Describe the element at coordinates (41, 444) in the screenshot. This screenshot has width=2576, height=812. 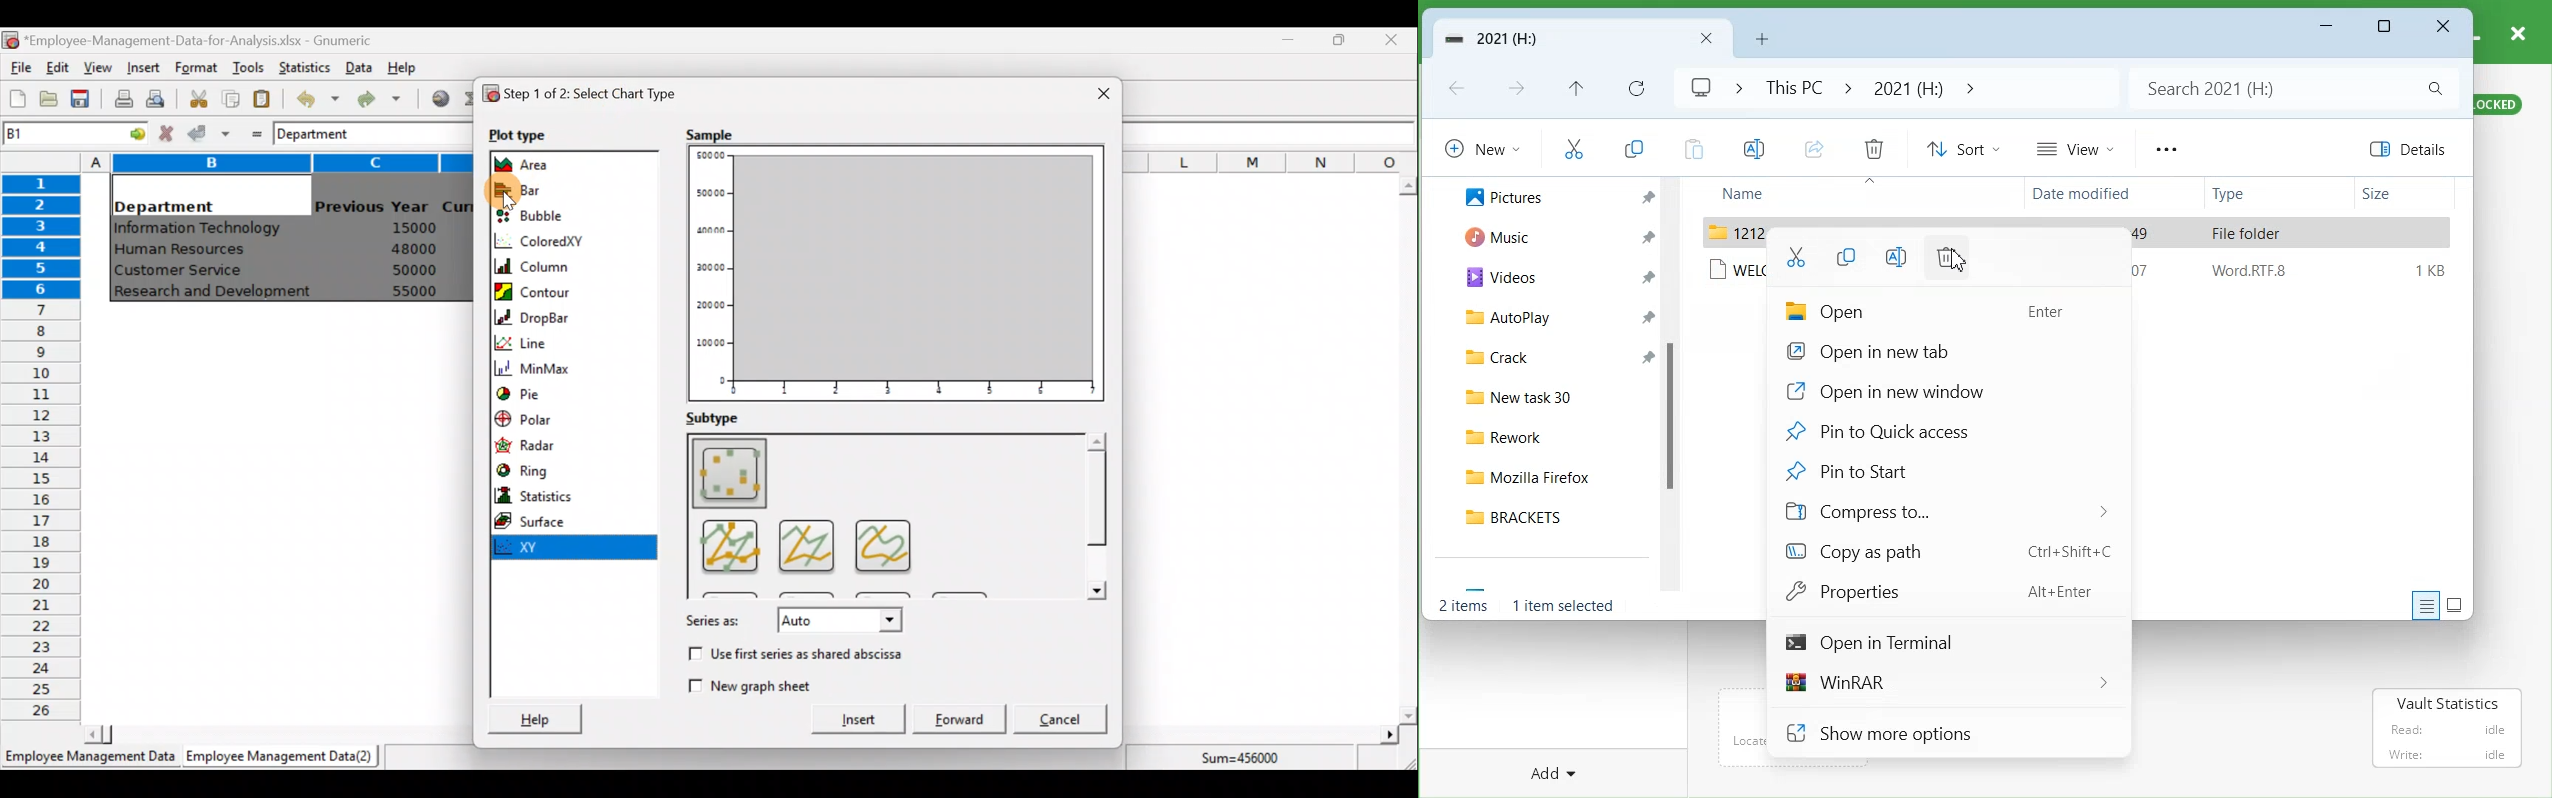
I see `Rows` at that location.